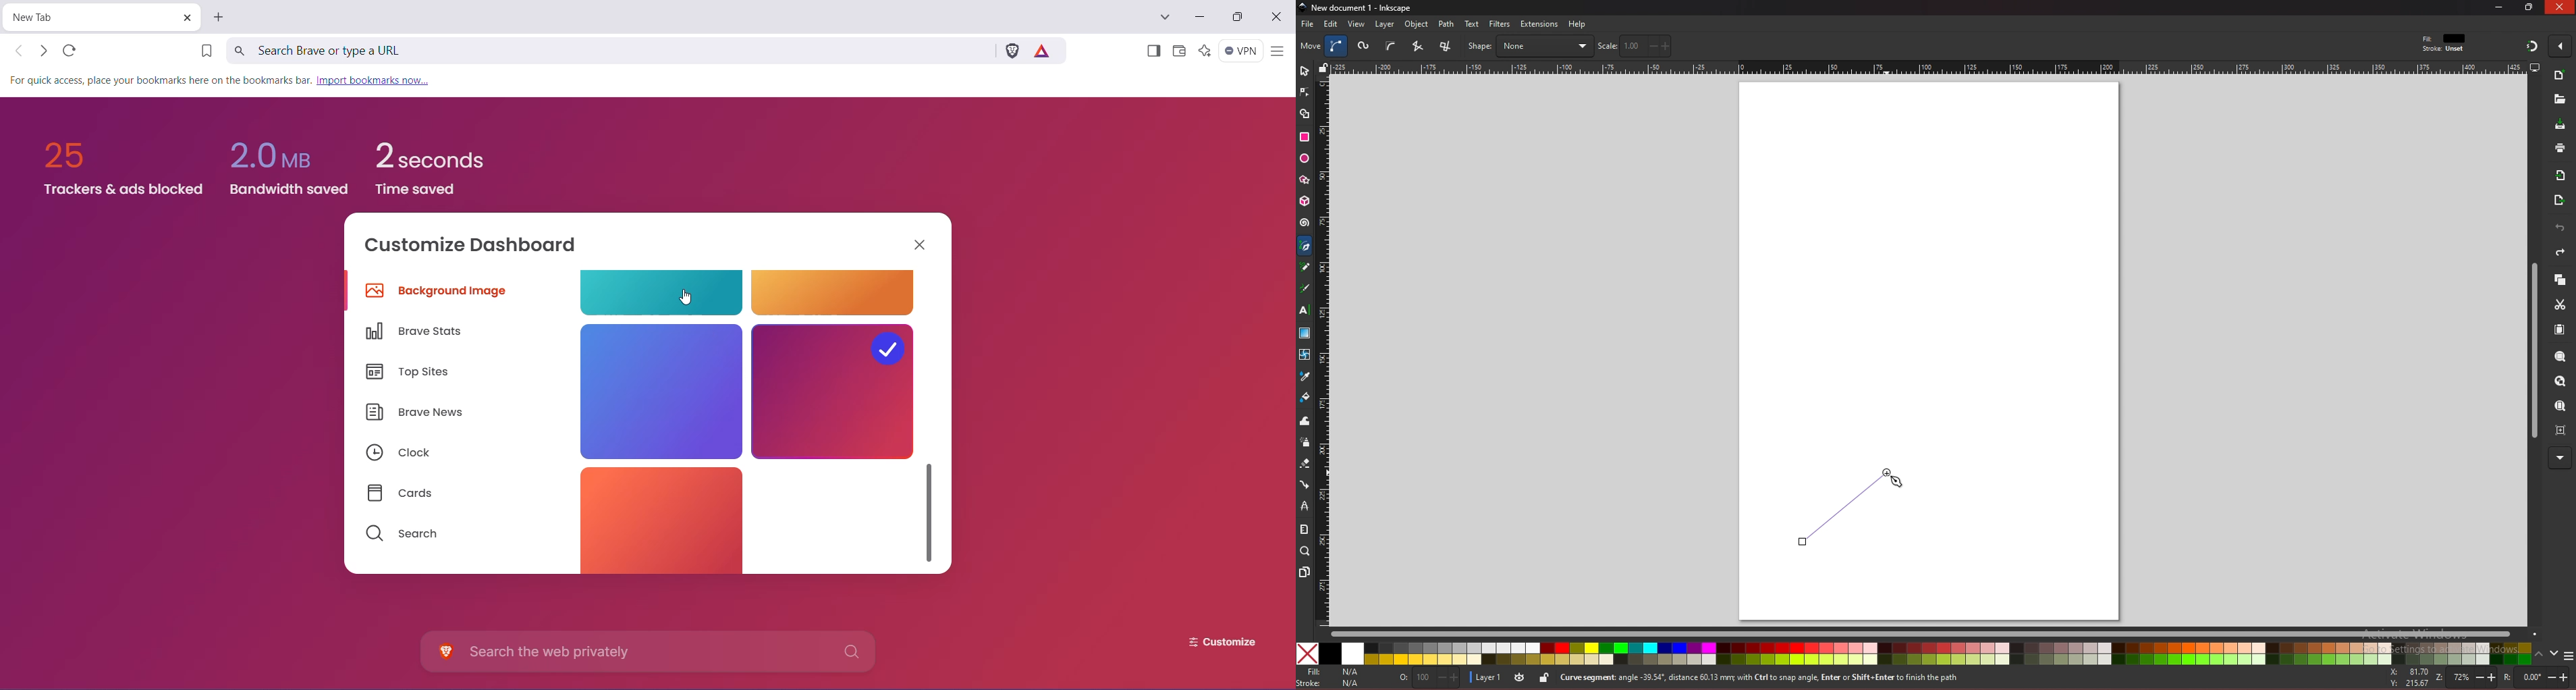  I want to click on stroke, so click(1331, 683).